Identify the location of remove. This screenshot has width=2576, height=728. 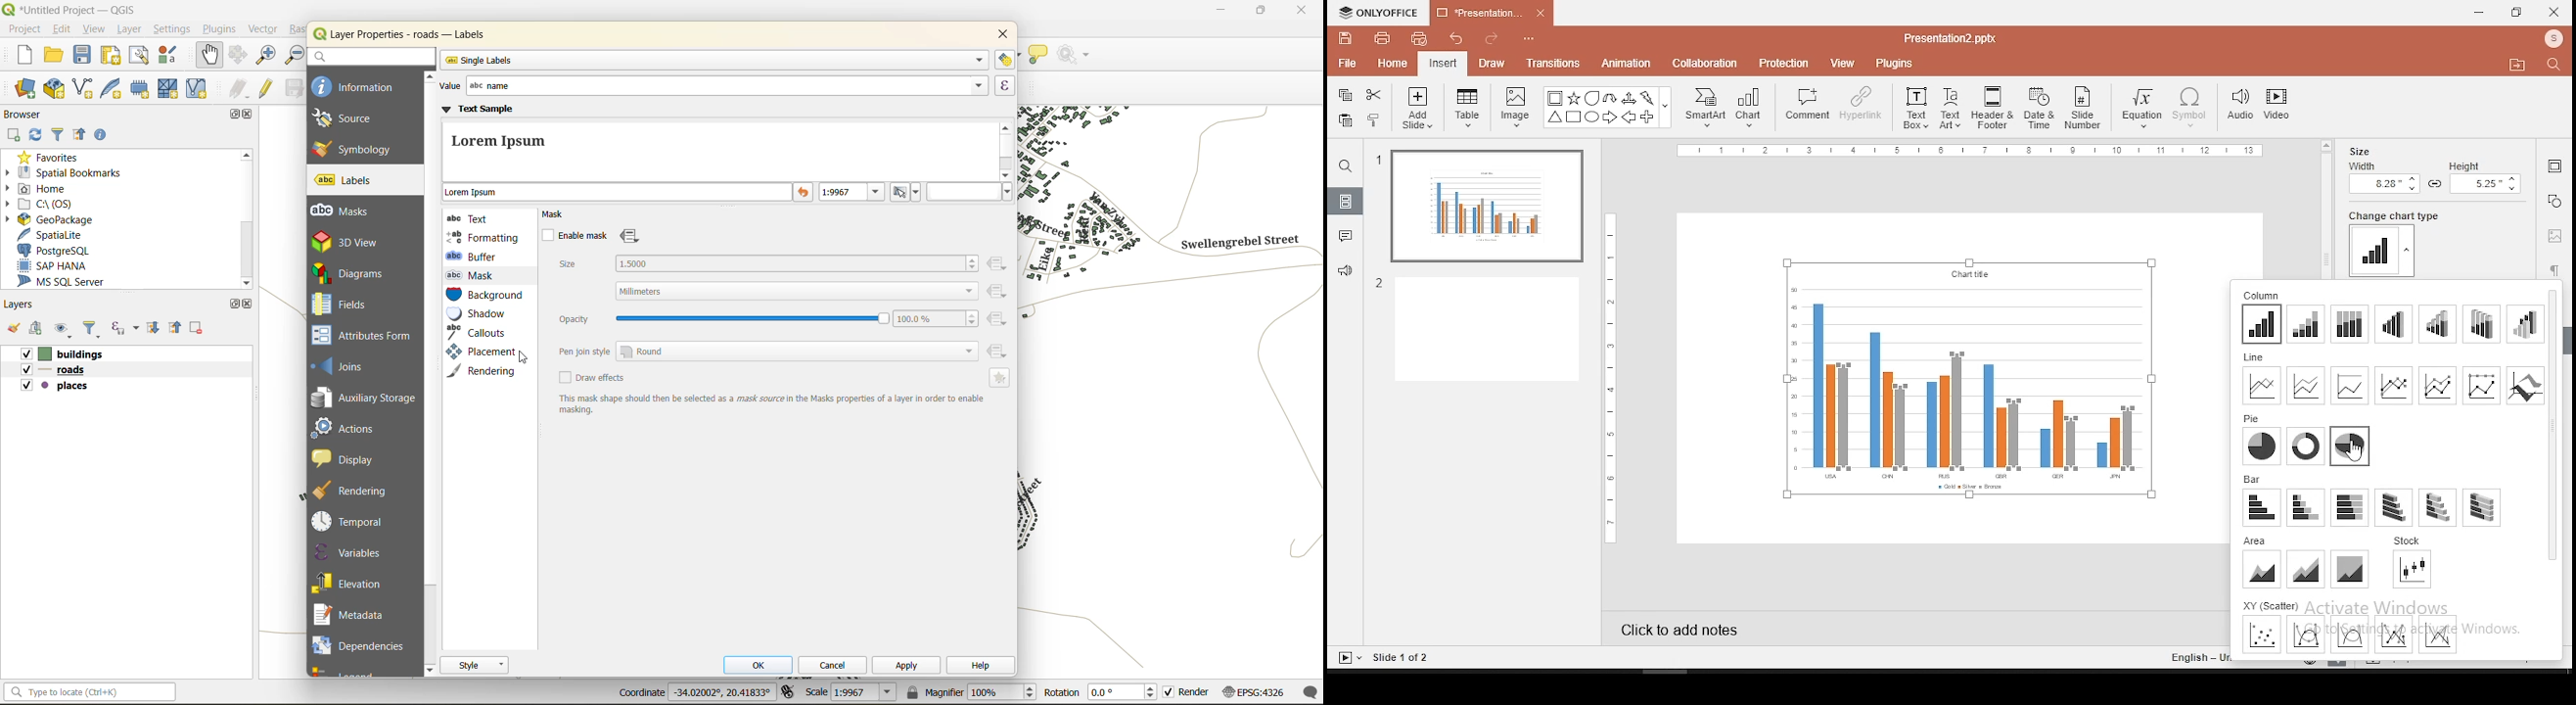
(195, 330).